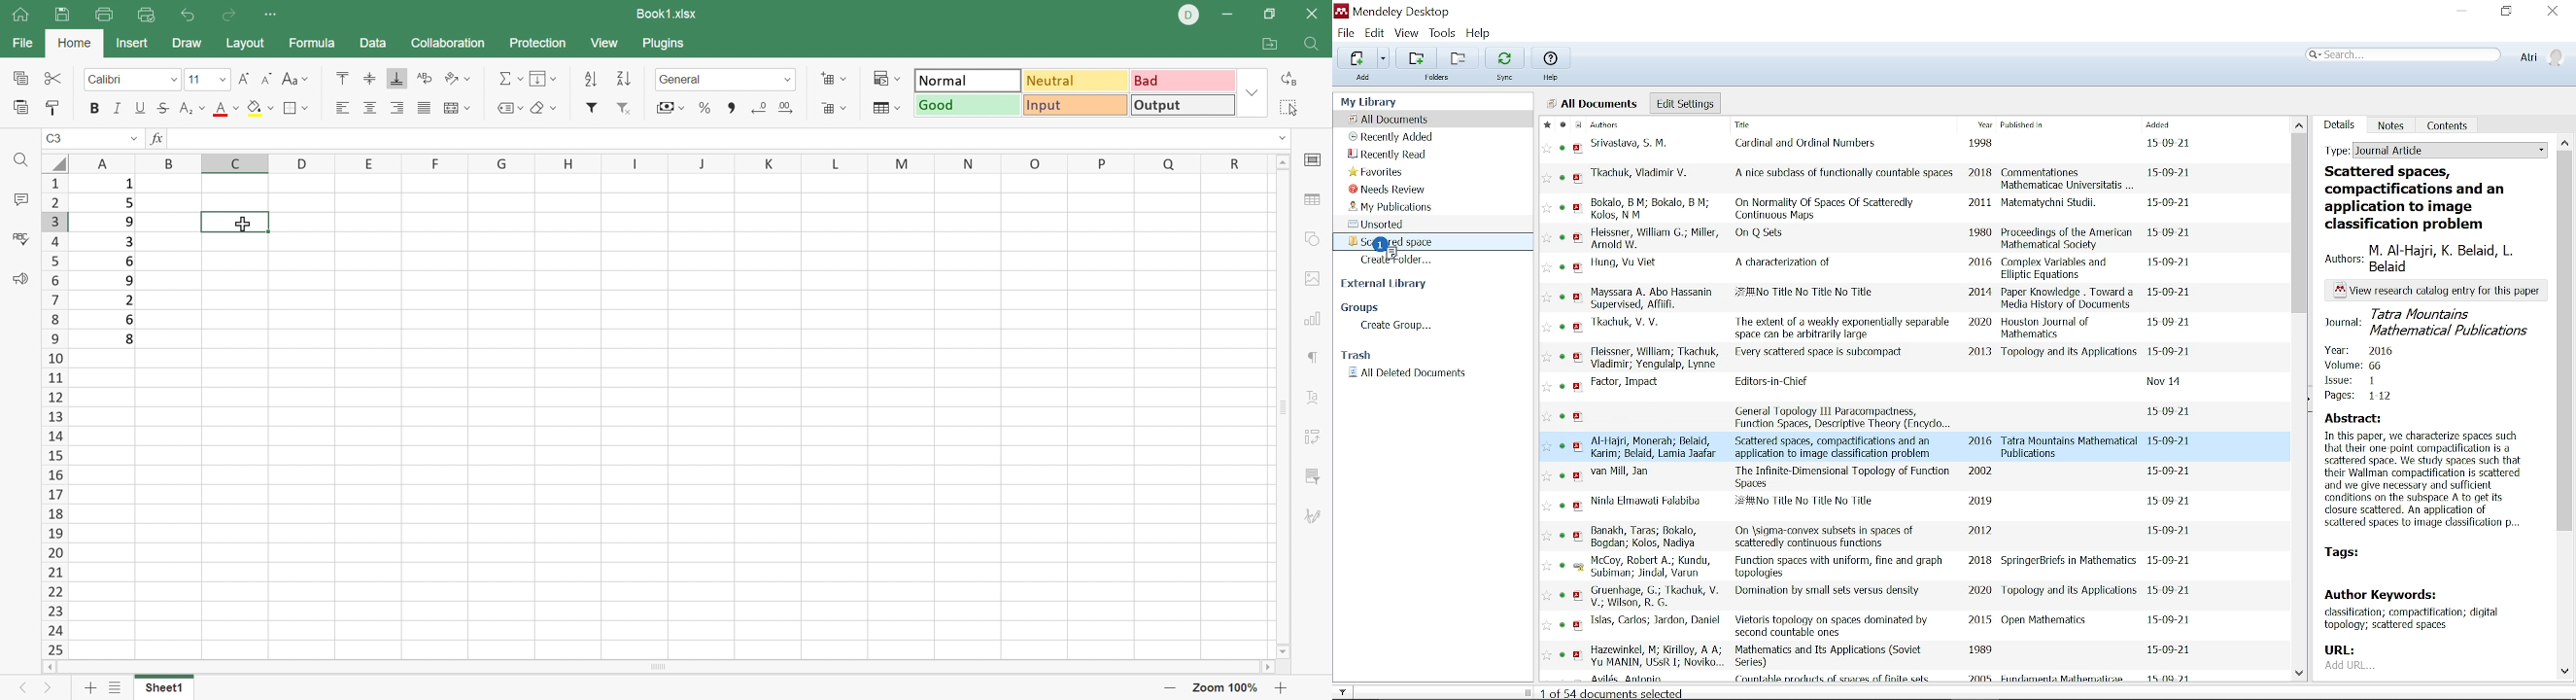  I want to click on Number format, so click(707, 79).